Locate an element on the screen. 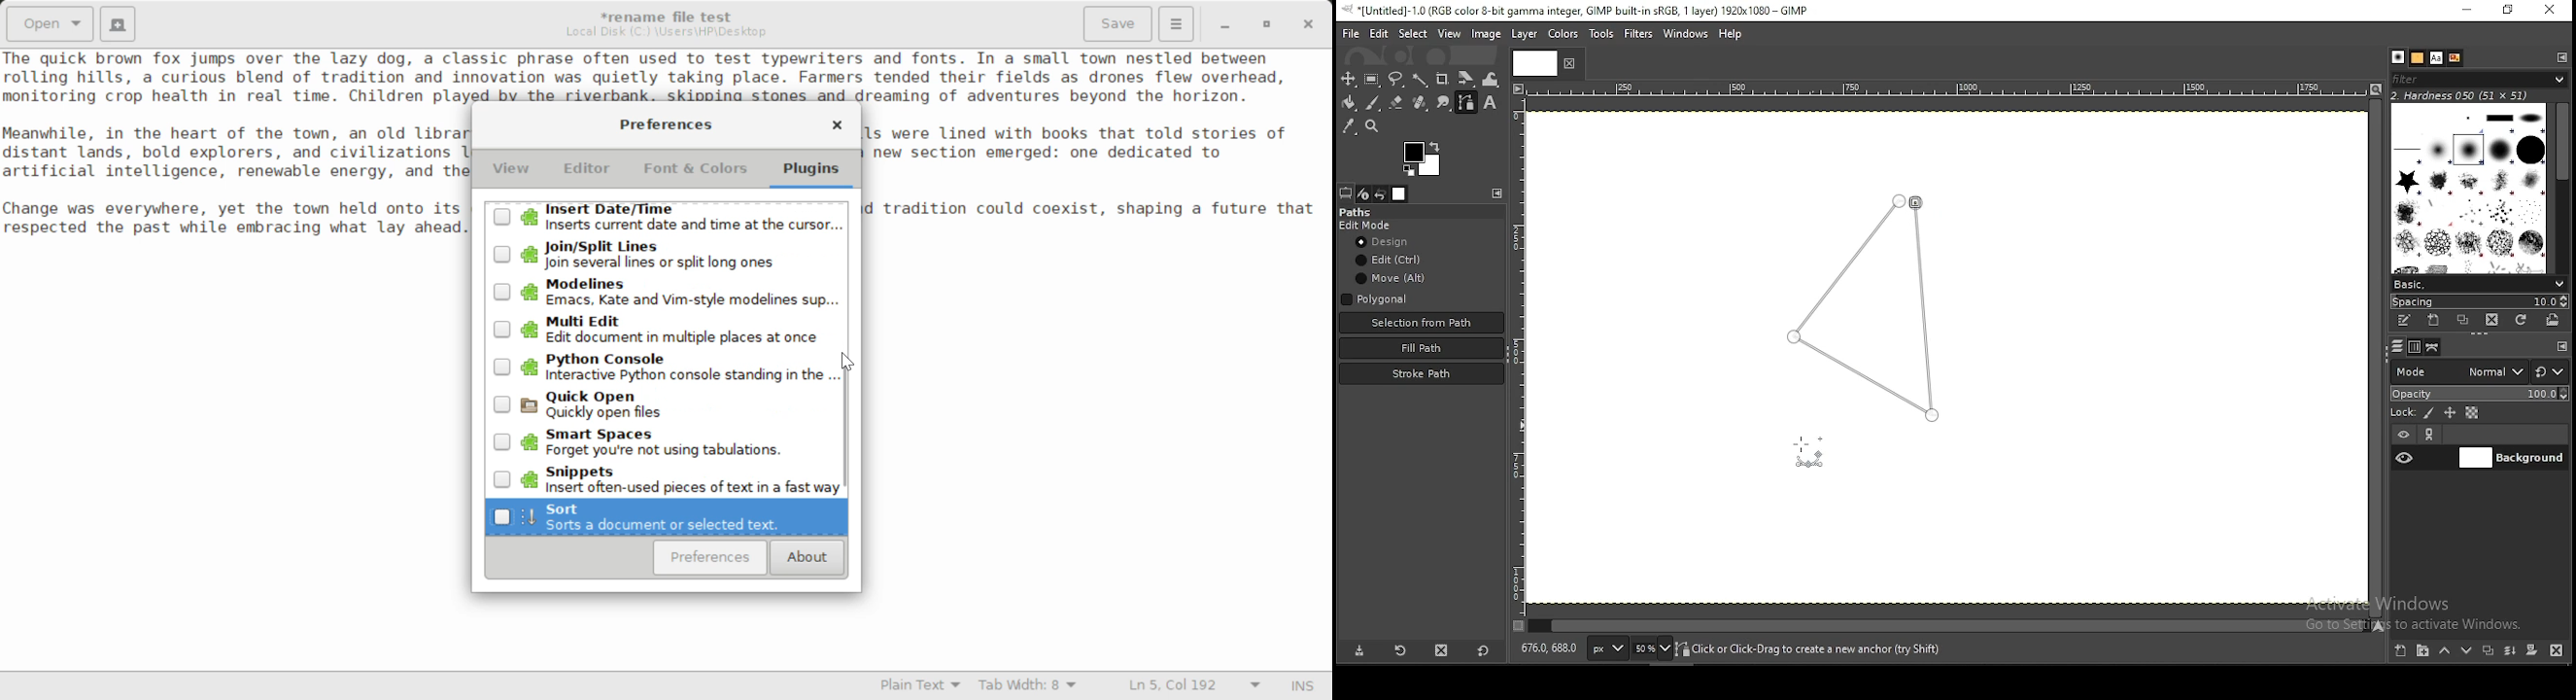  layer modes is located at coordinates (2458, 371).